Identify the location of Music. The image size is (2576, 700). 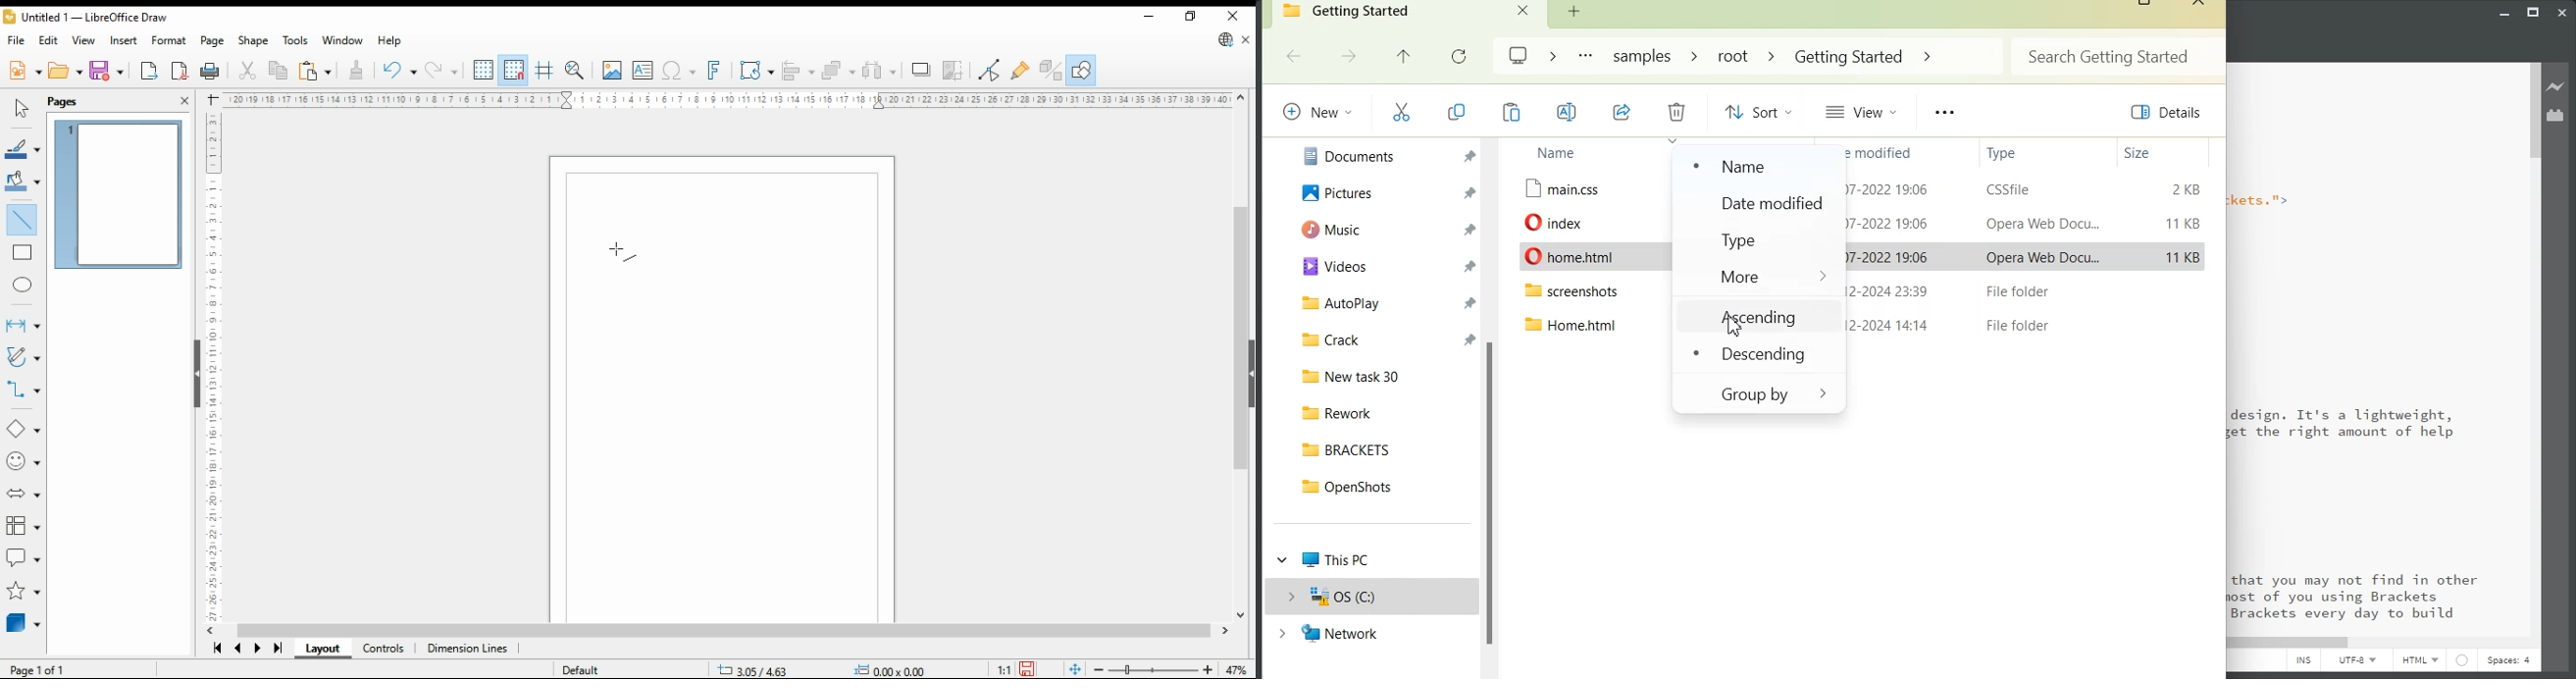
(1382, 229).